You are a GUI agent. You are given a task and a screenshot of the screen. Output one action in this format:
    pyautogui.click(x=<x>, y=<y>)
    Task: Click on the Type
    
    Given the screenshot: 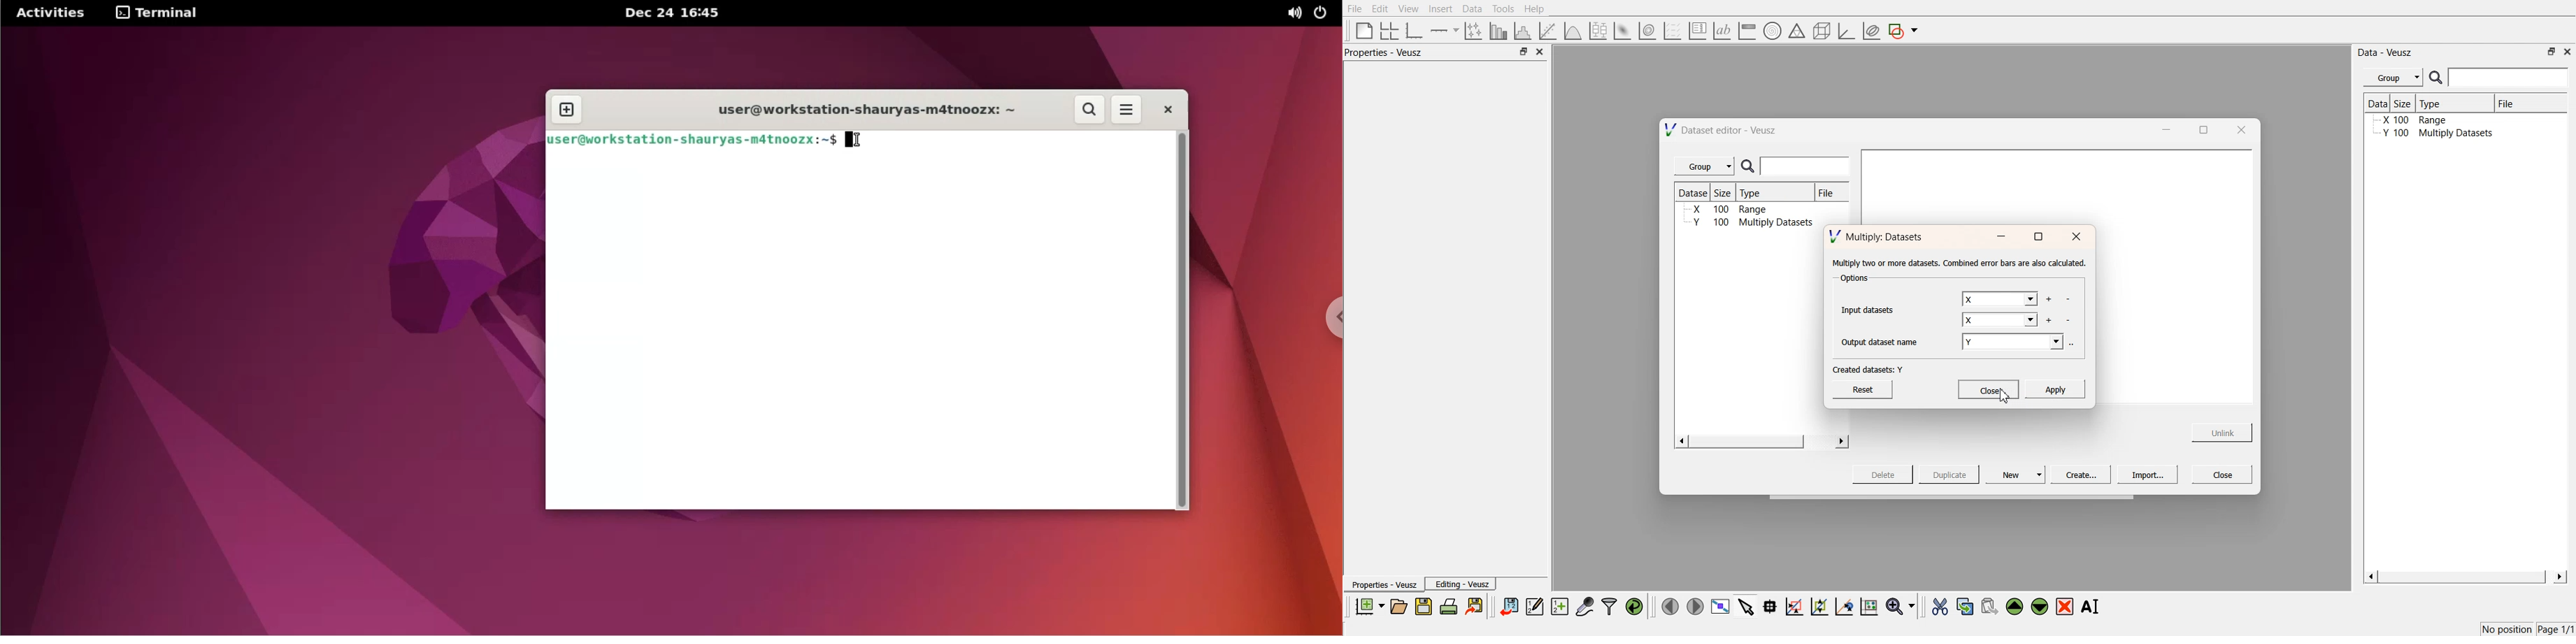 What is the action you would take?
    pyautogui.click(x=1754, y=193)
    